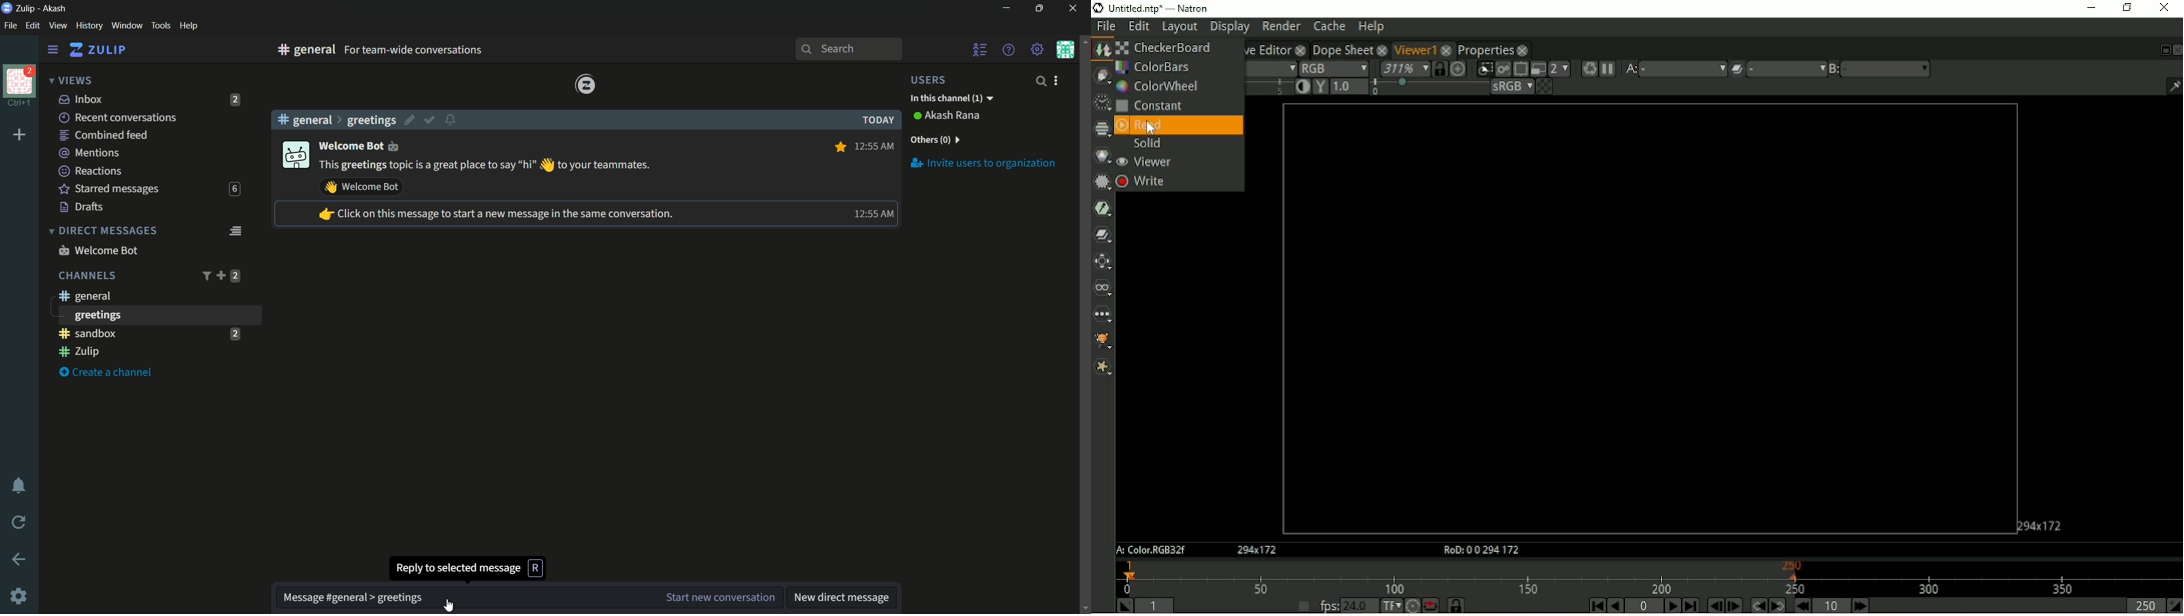  I want to click on maximize or restore, so click(1042, 9).